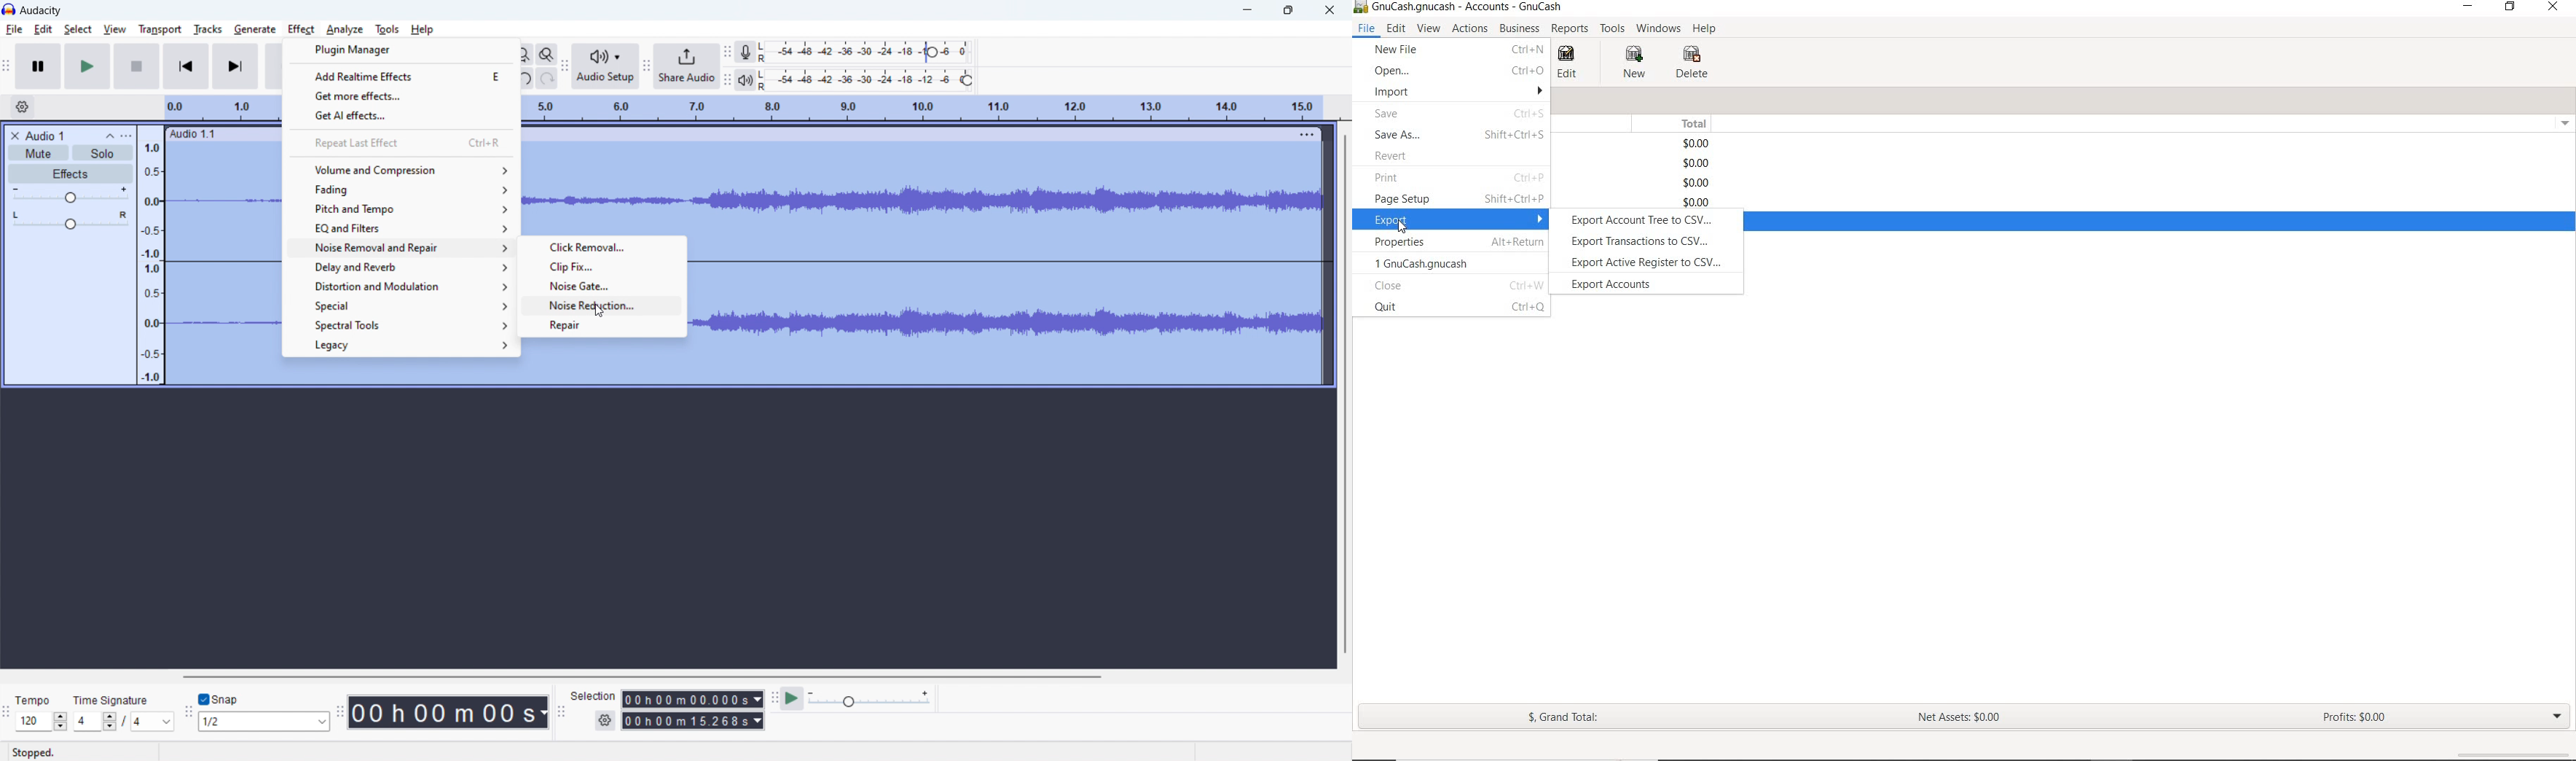 This screenshot has width=2576, height=784. Describe the element at coordinates (1530, 179) in the screenshot. I see `Ctrl+P` at that location.